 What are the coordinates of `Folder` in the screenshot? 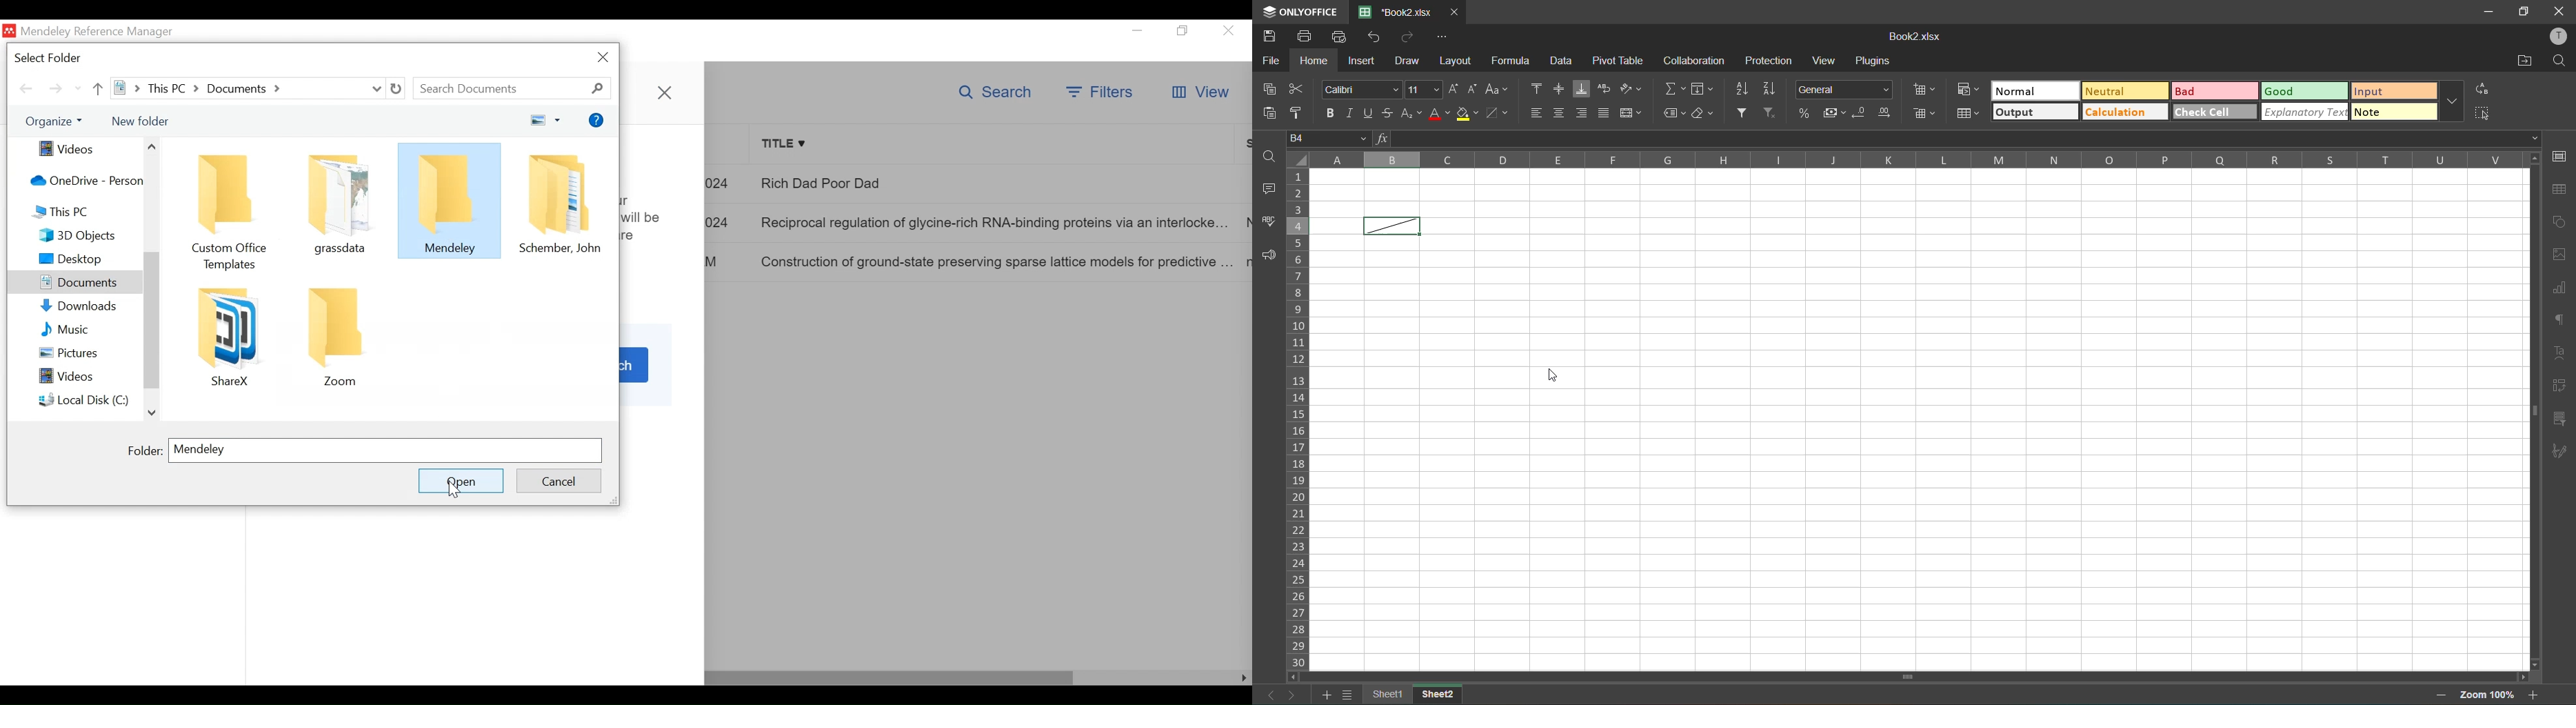 It's located at (451, 200).